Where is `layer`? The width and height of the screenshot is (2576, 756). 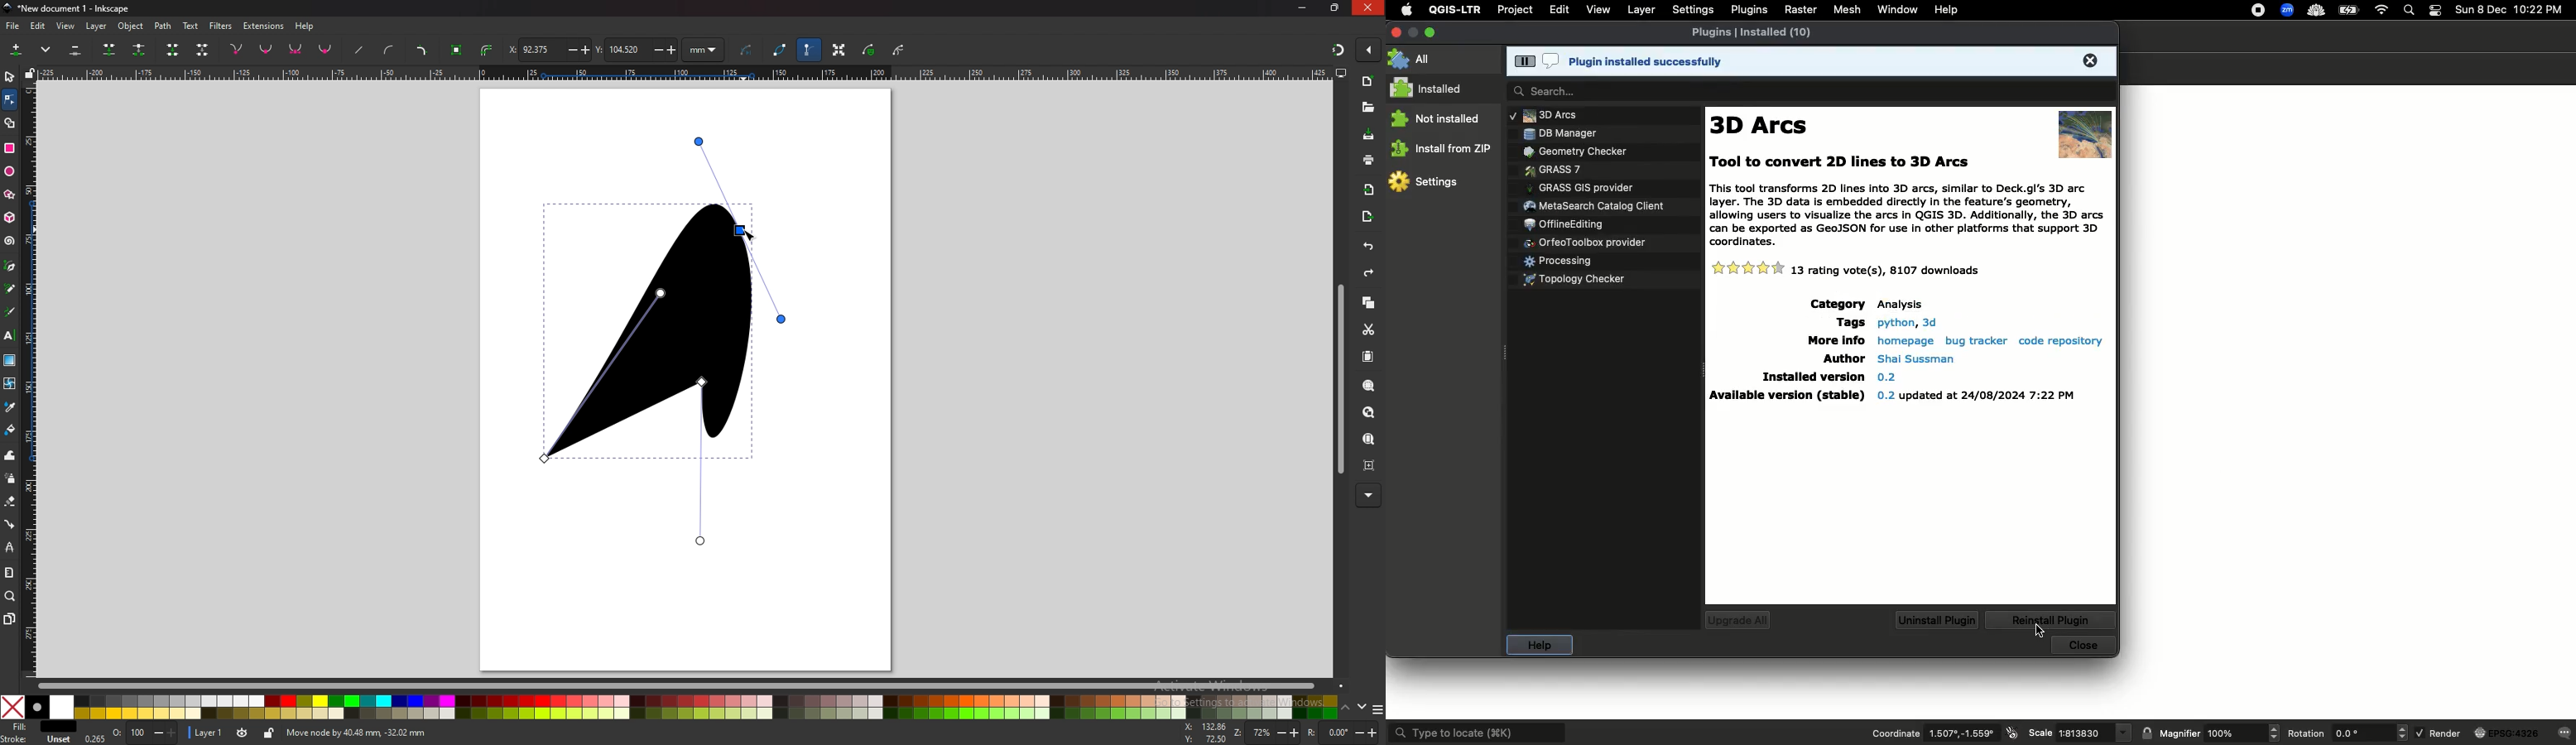
layer is located at coordinates (96, 27).